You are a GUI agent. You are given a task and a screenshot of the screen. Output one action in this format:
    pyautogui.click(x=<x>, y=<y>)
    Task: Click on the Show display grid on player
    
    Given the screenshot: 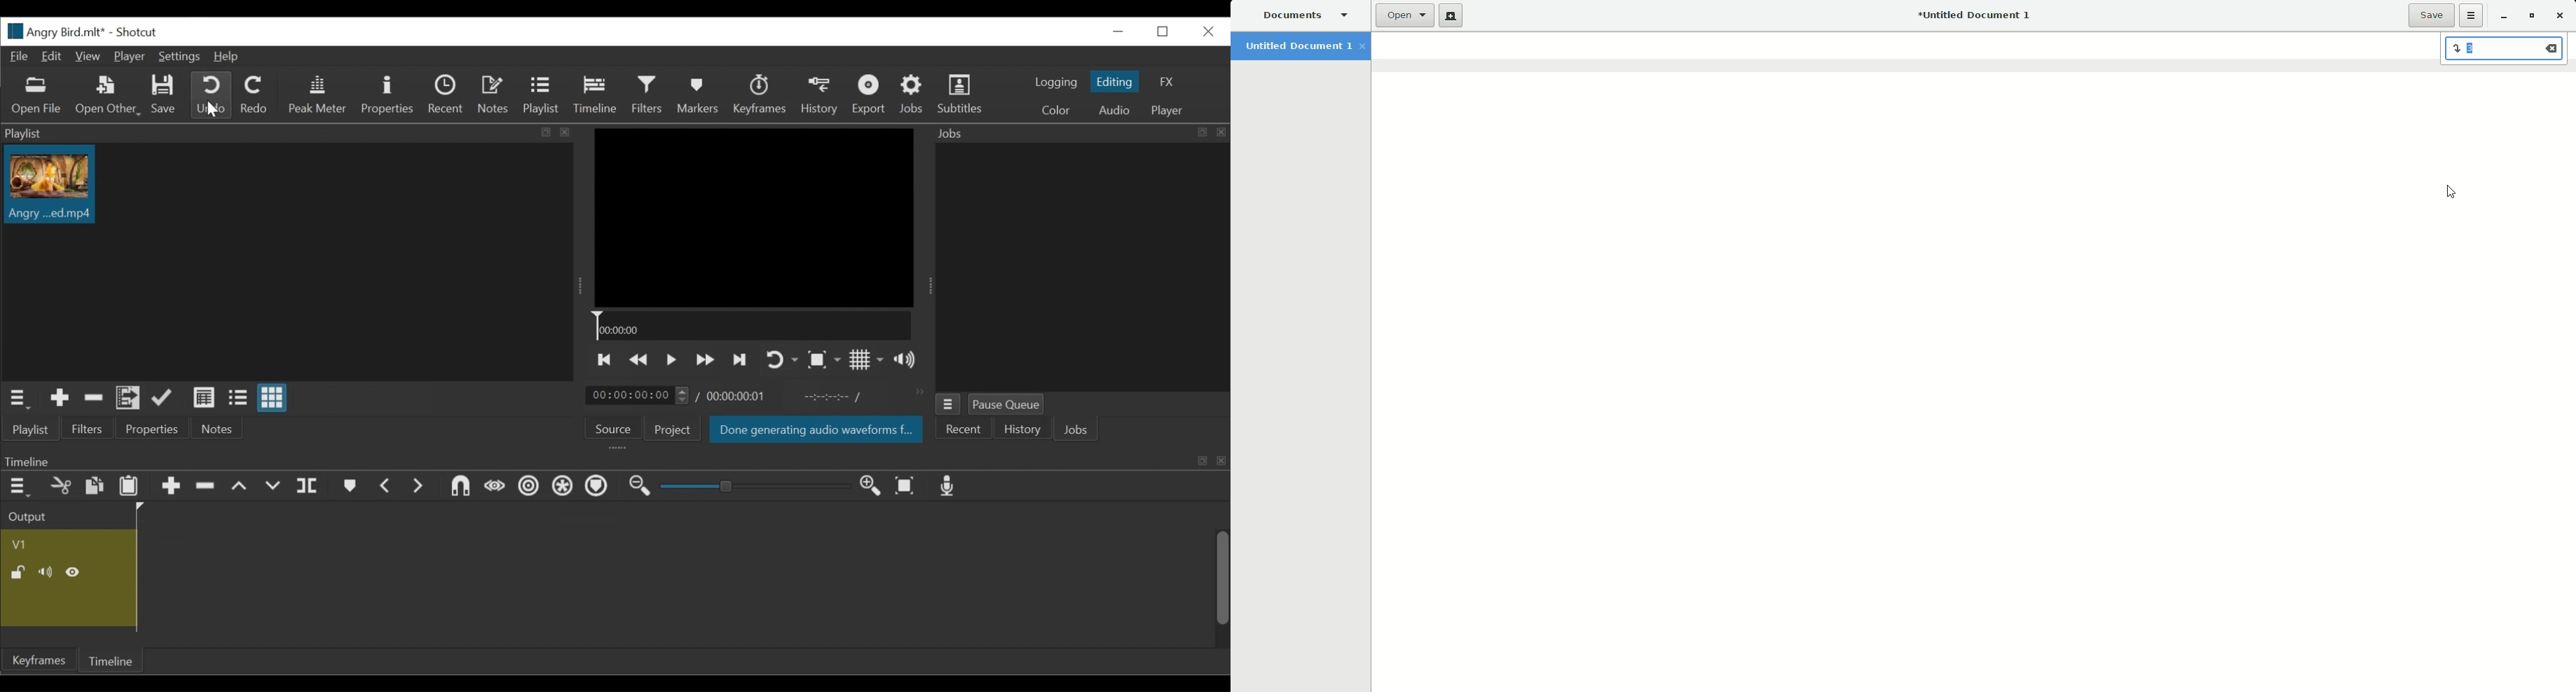 What is the action you would take?
    pyautogui.click(x=867, y=359)
    